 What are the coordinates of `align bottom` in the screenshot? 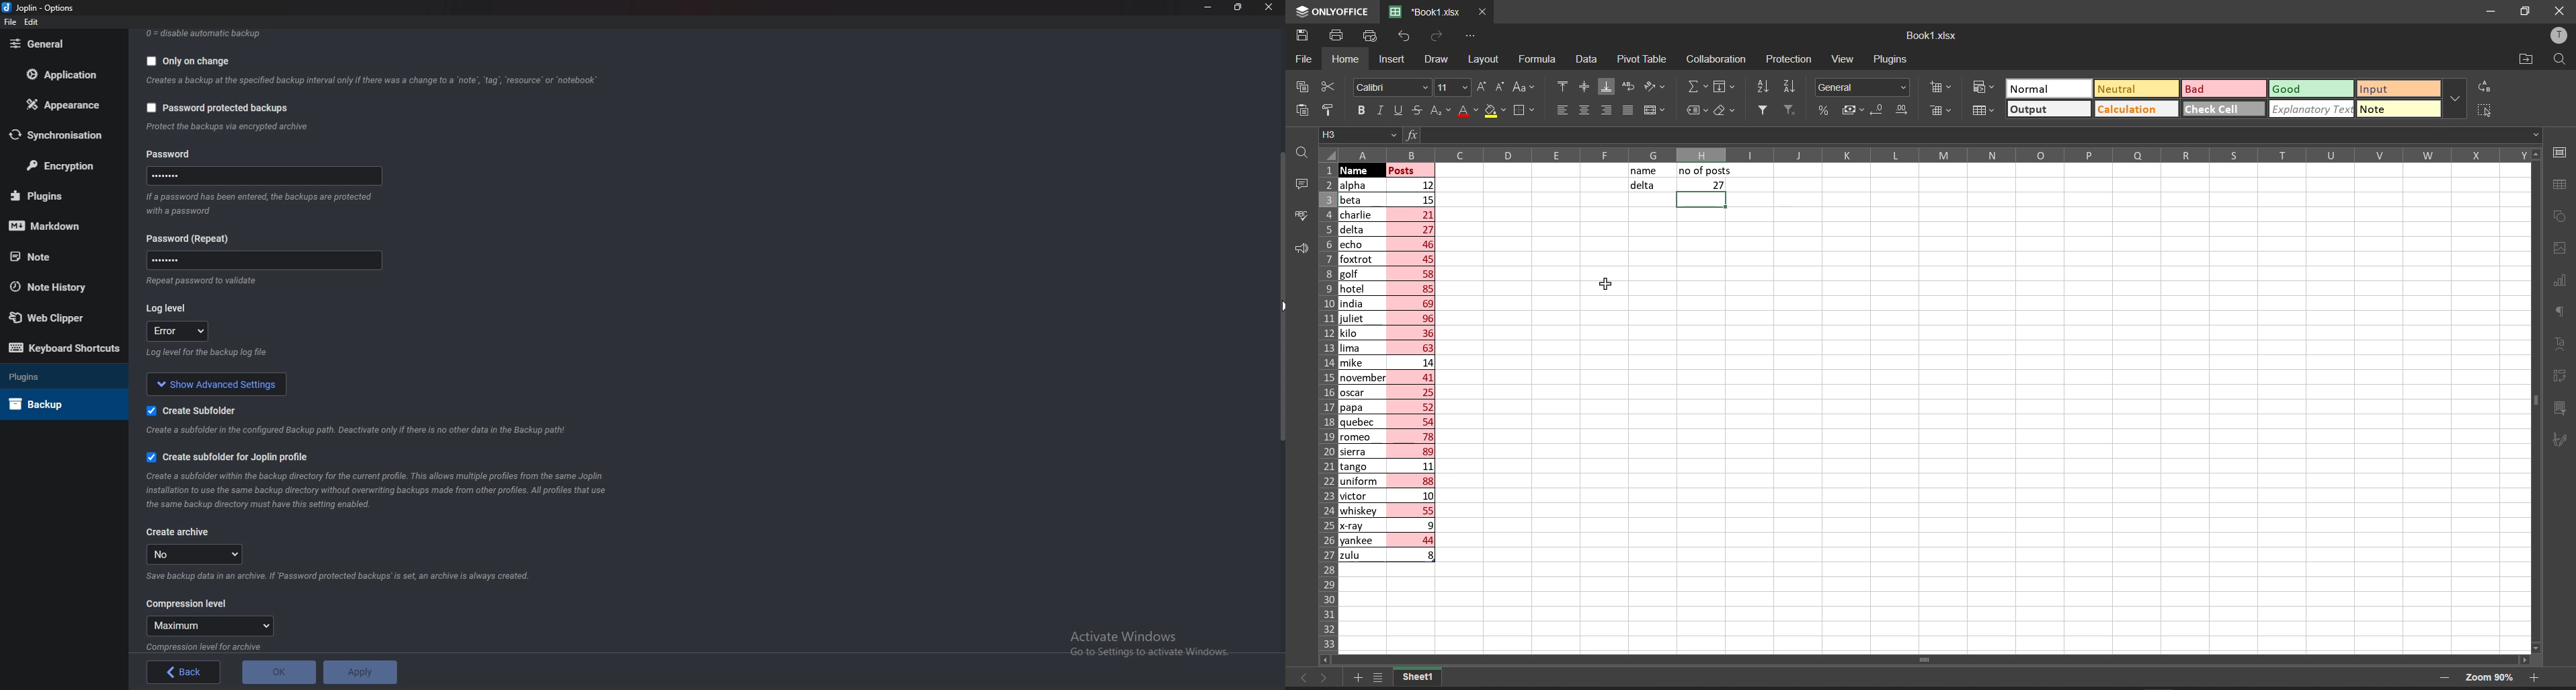 It's located at (1606, 86).